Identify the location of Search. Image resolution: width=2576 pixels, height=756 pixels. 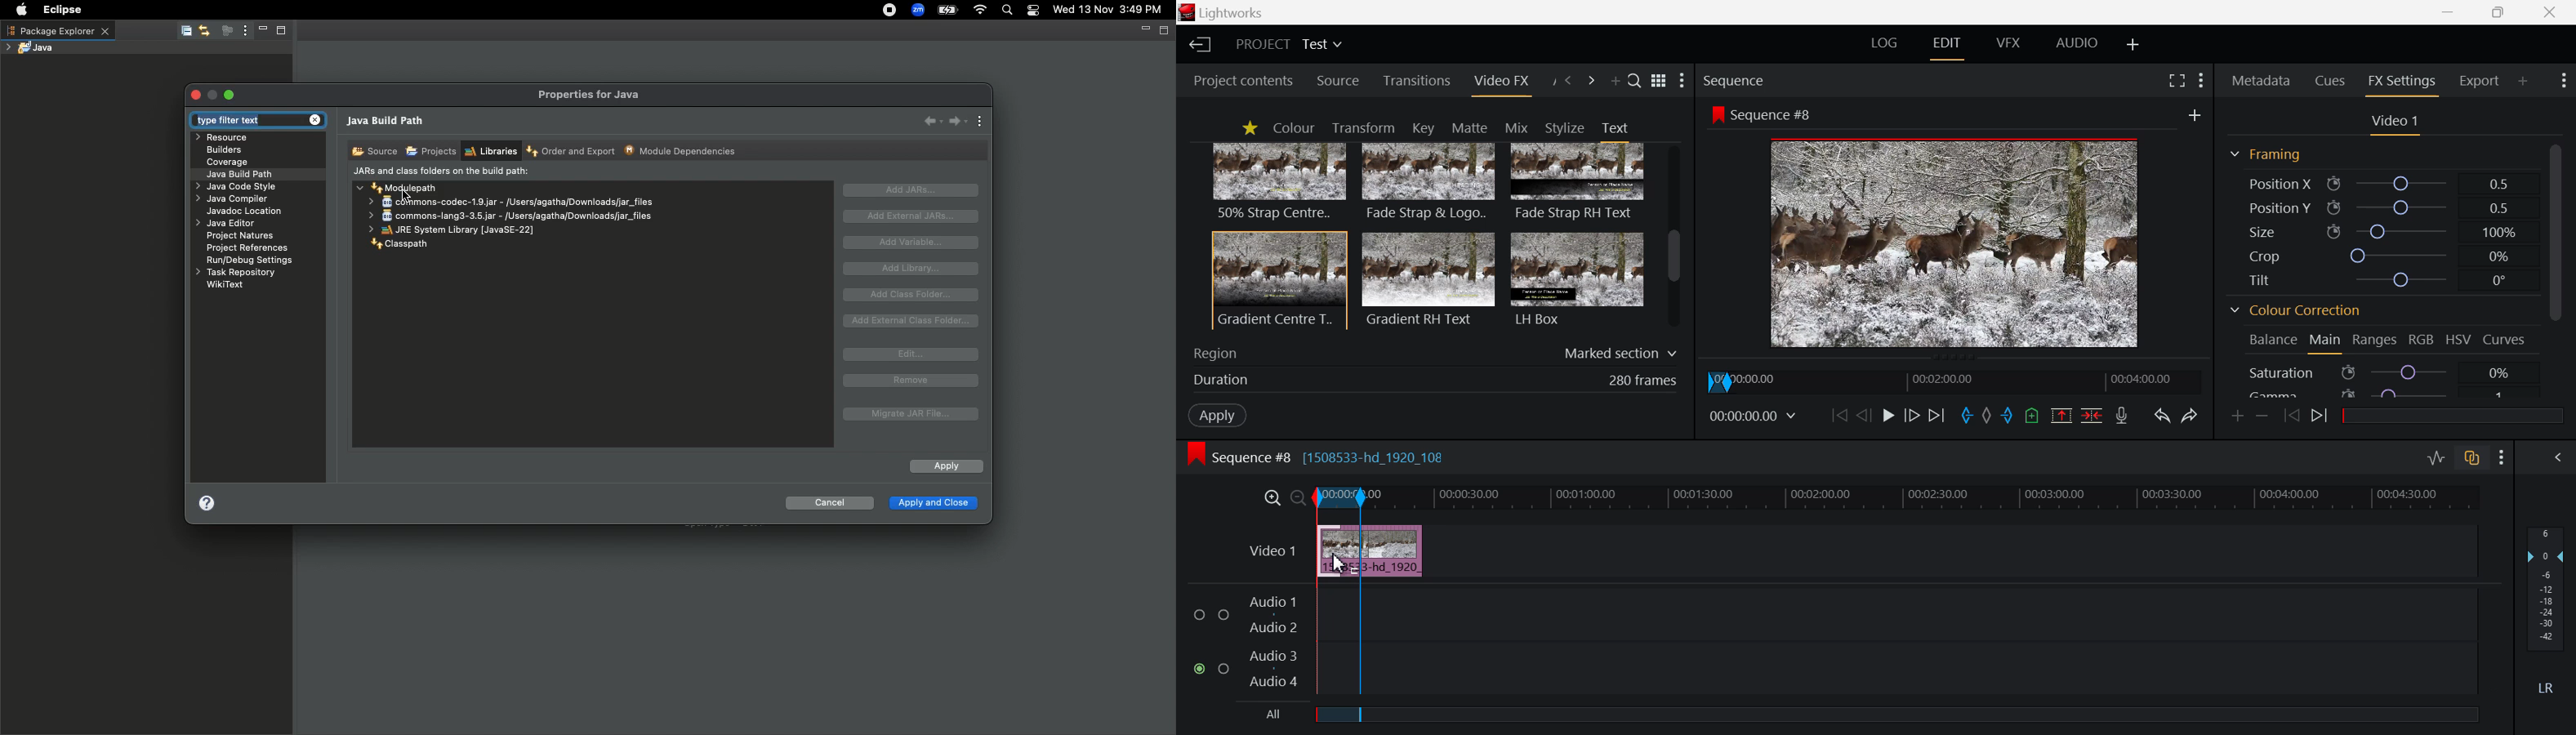
(1635, 82).